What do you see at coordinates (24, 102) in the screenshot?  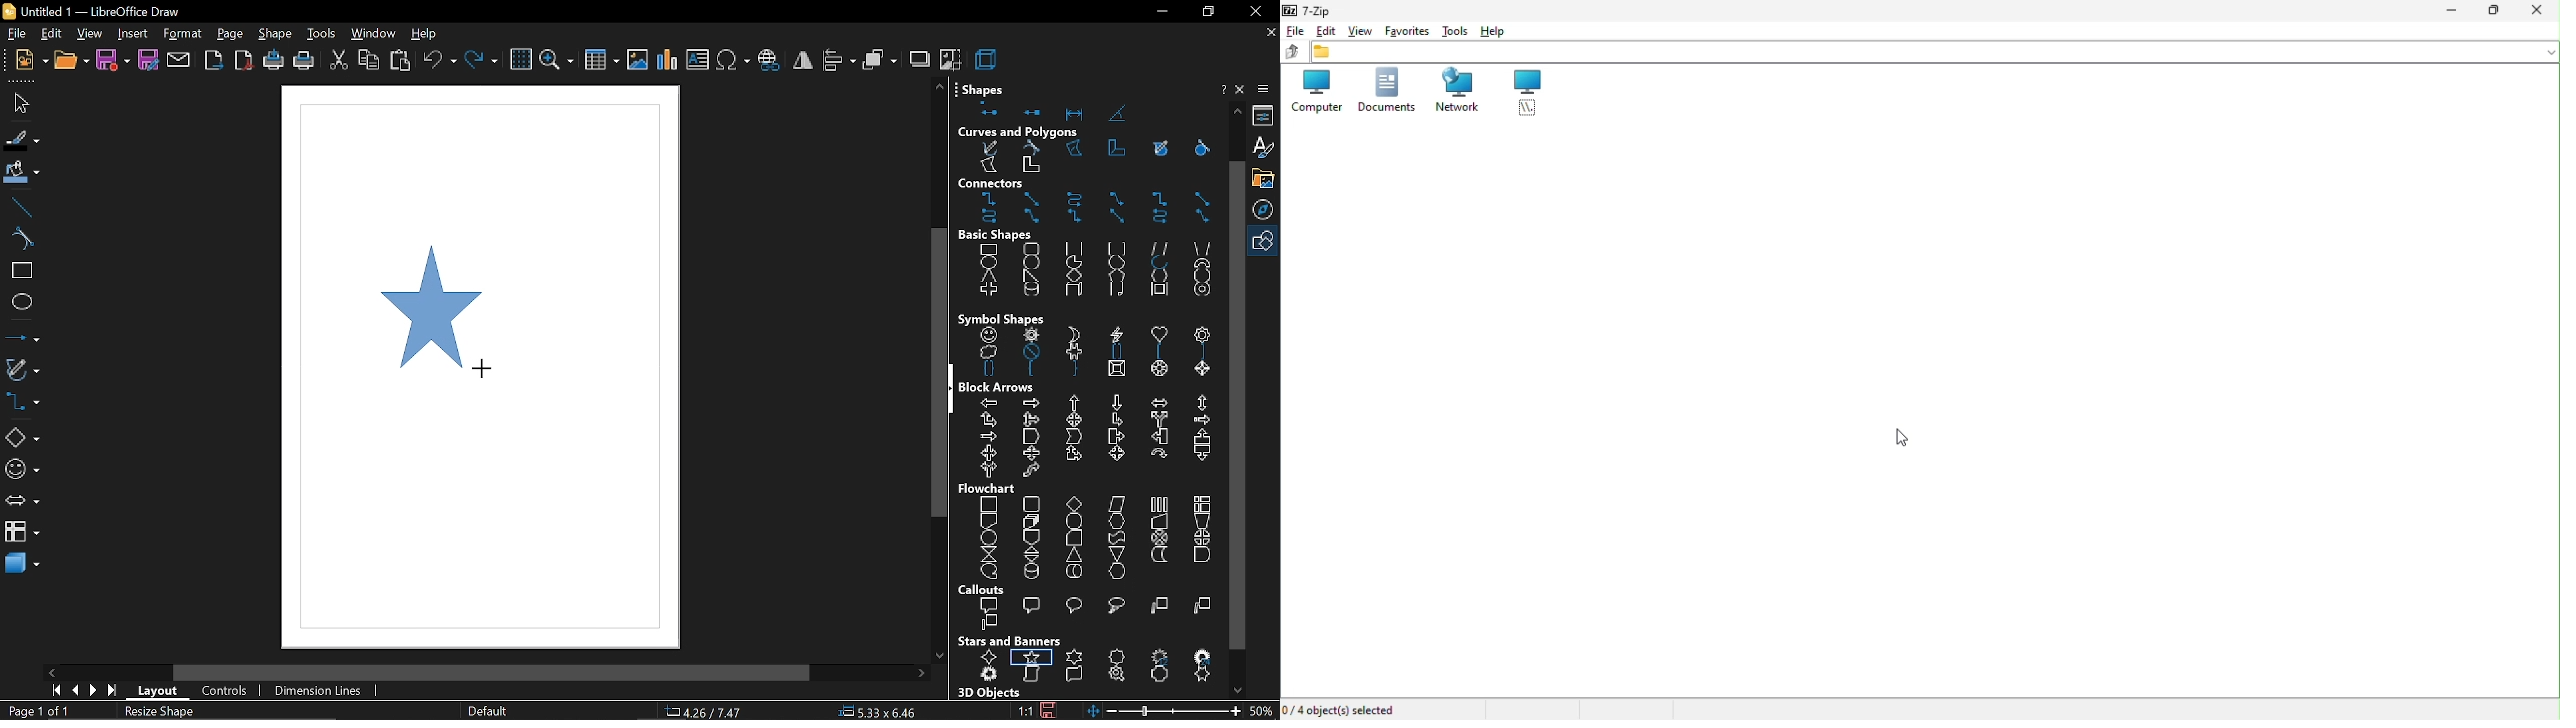 I see `file` at bounding box center [24, 102].